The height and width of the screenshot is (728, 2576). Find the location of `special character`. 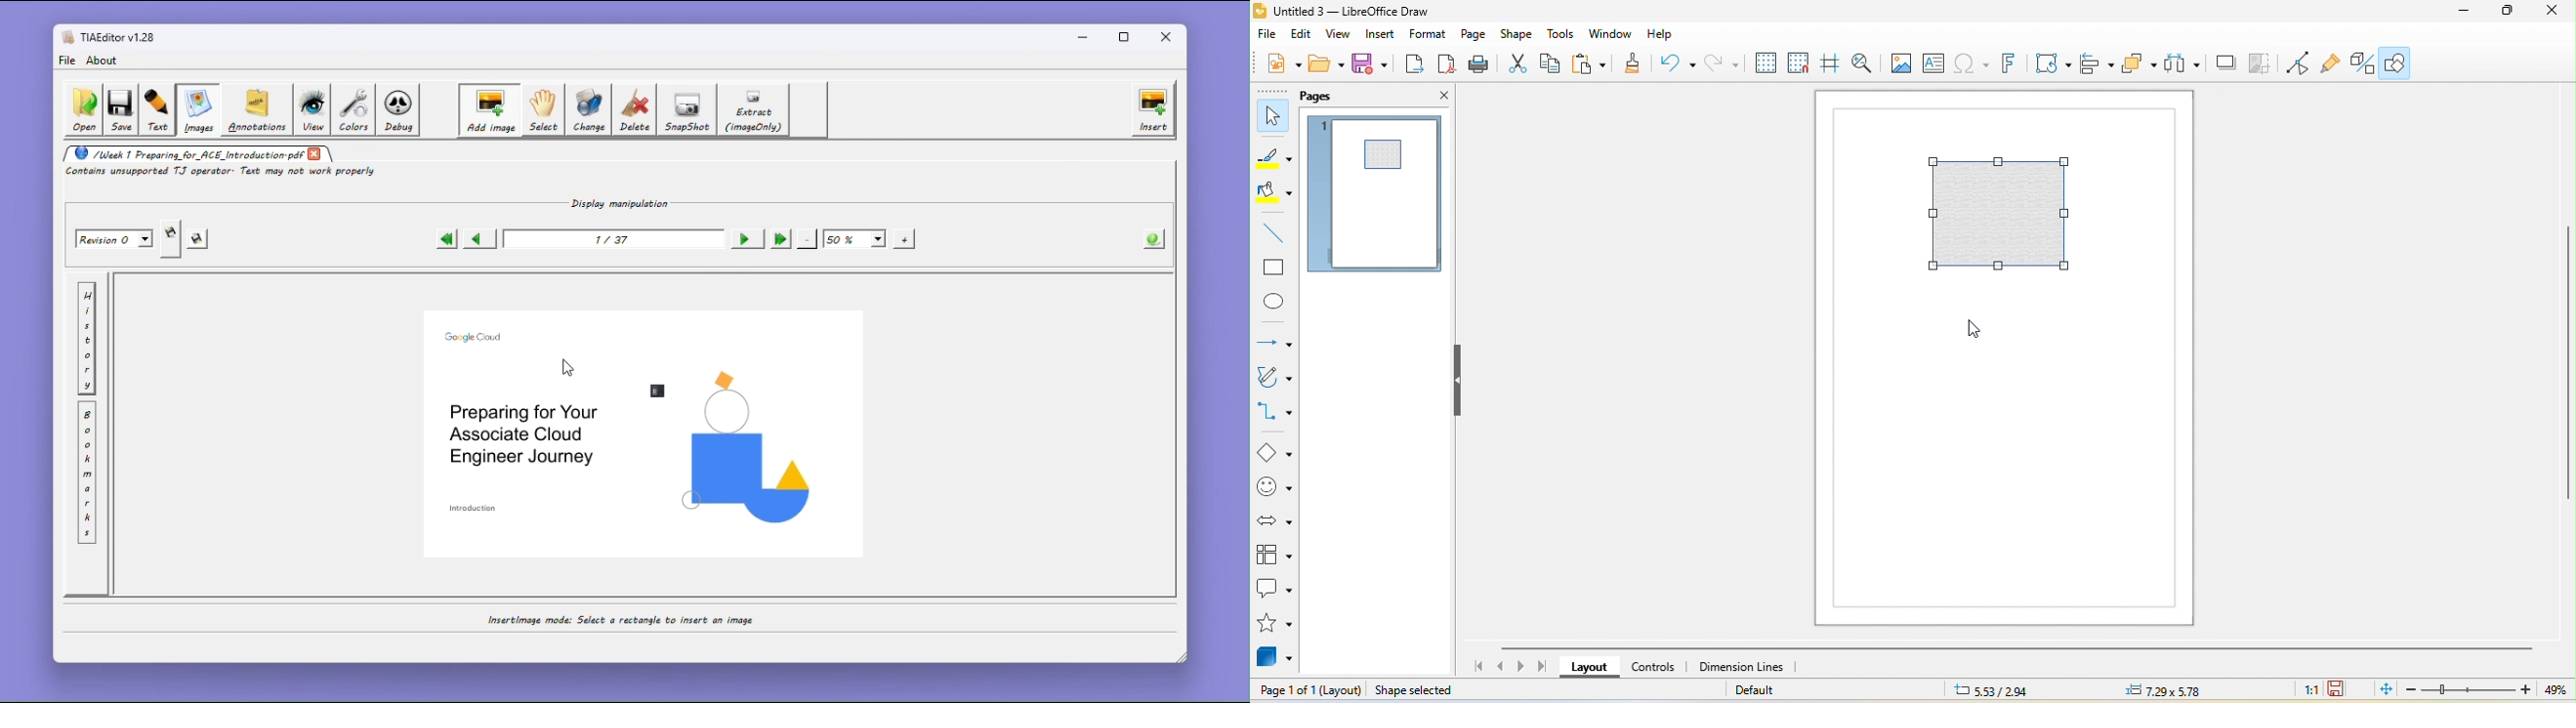

special character is located at coordinates (1972, 64).